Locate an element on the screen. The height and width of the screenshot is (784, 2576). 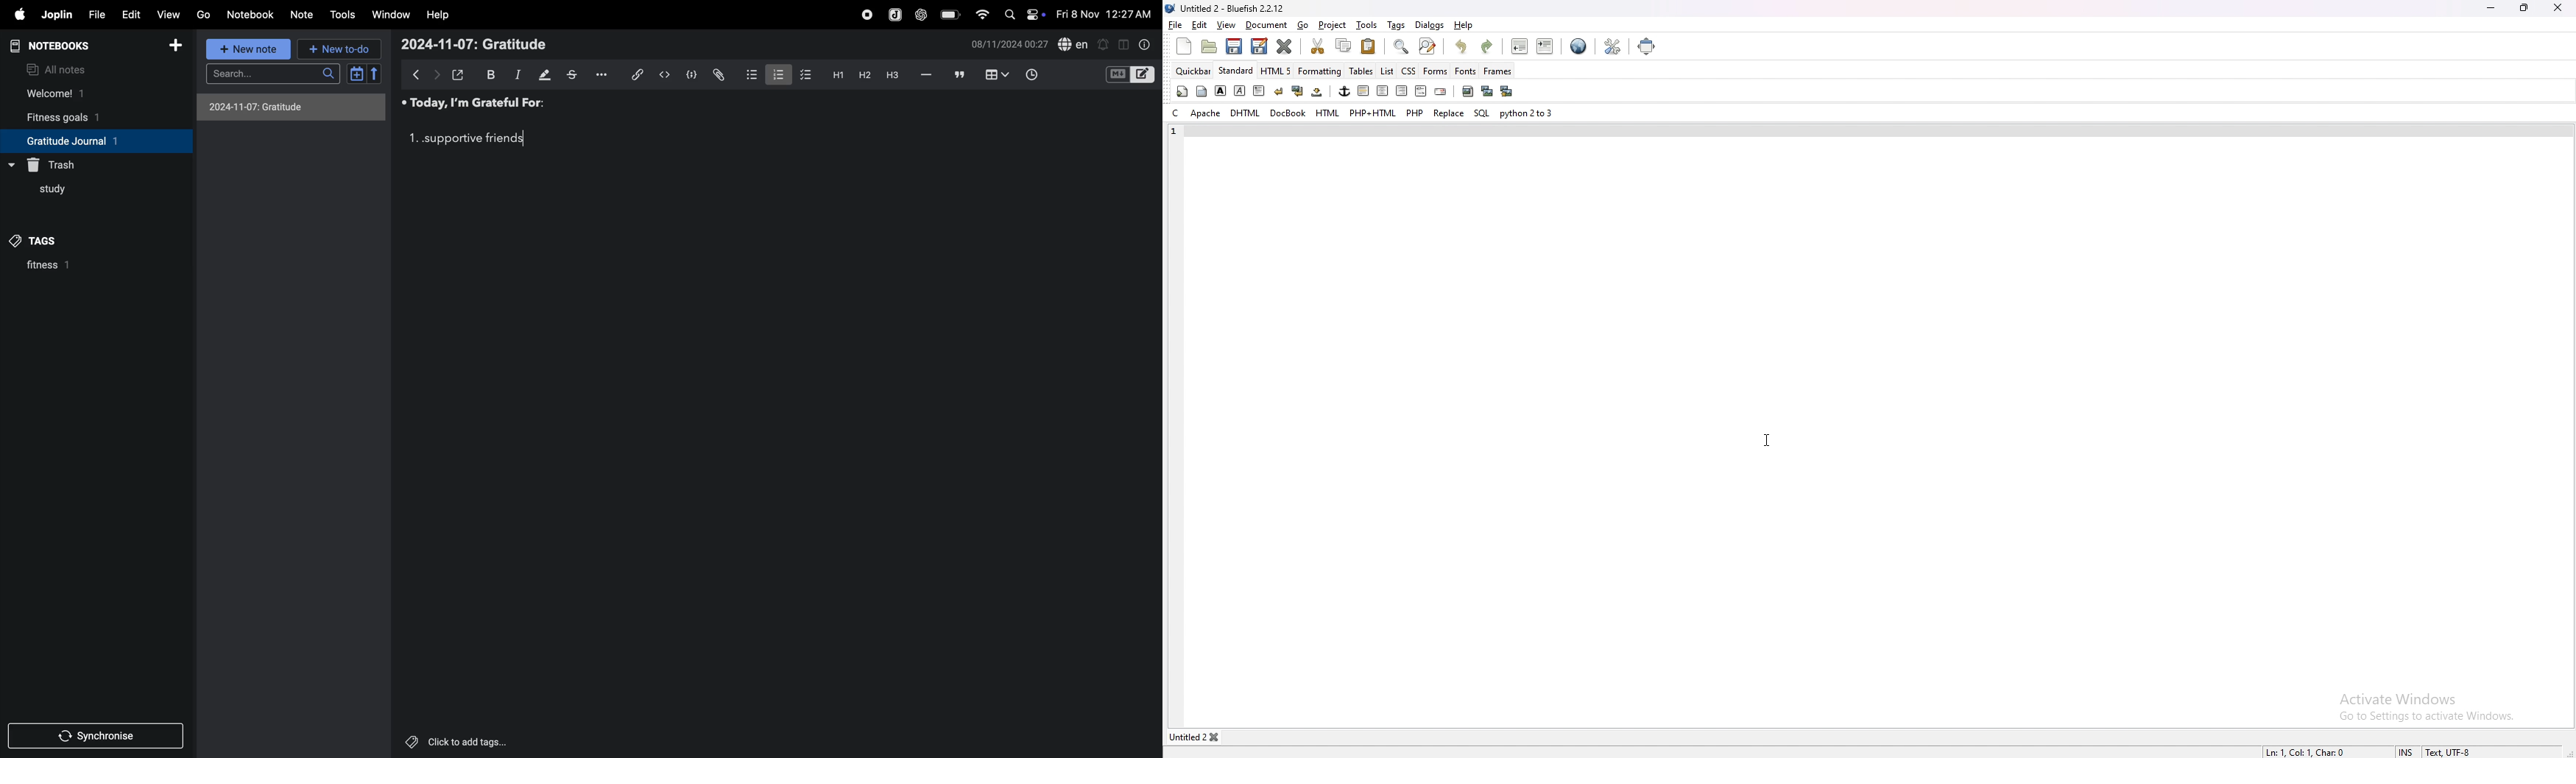
file is located at coordinates (96, 15).